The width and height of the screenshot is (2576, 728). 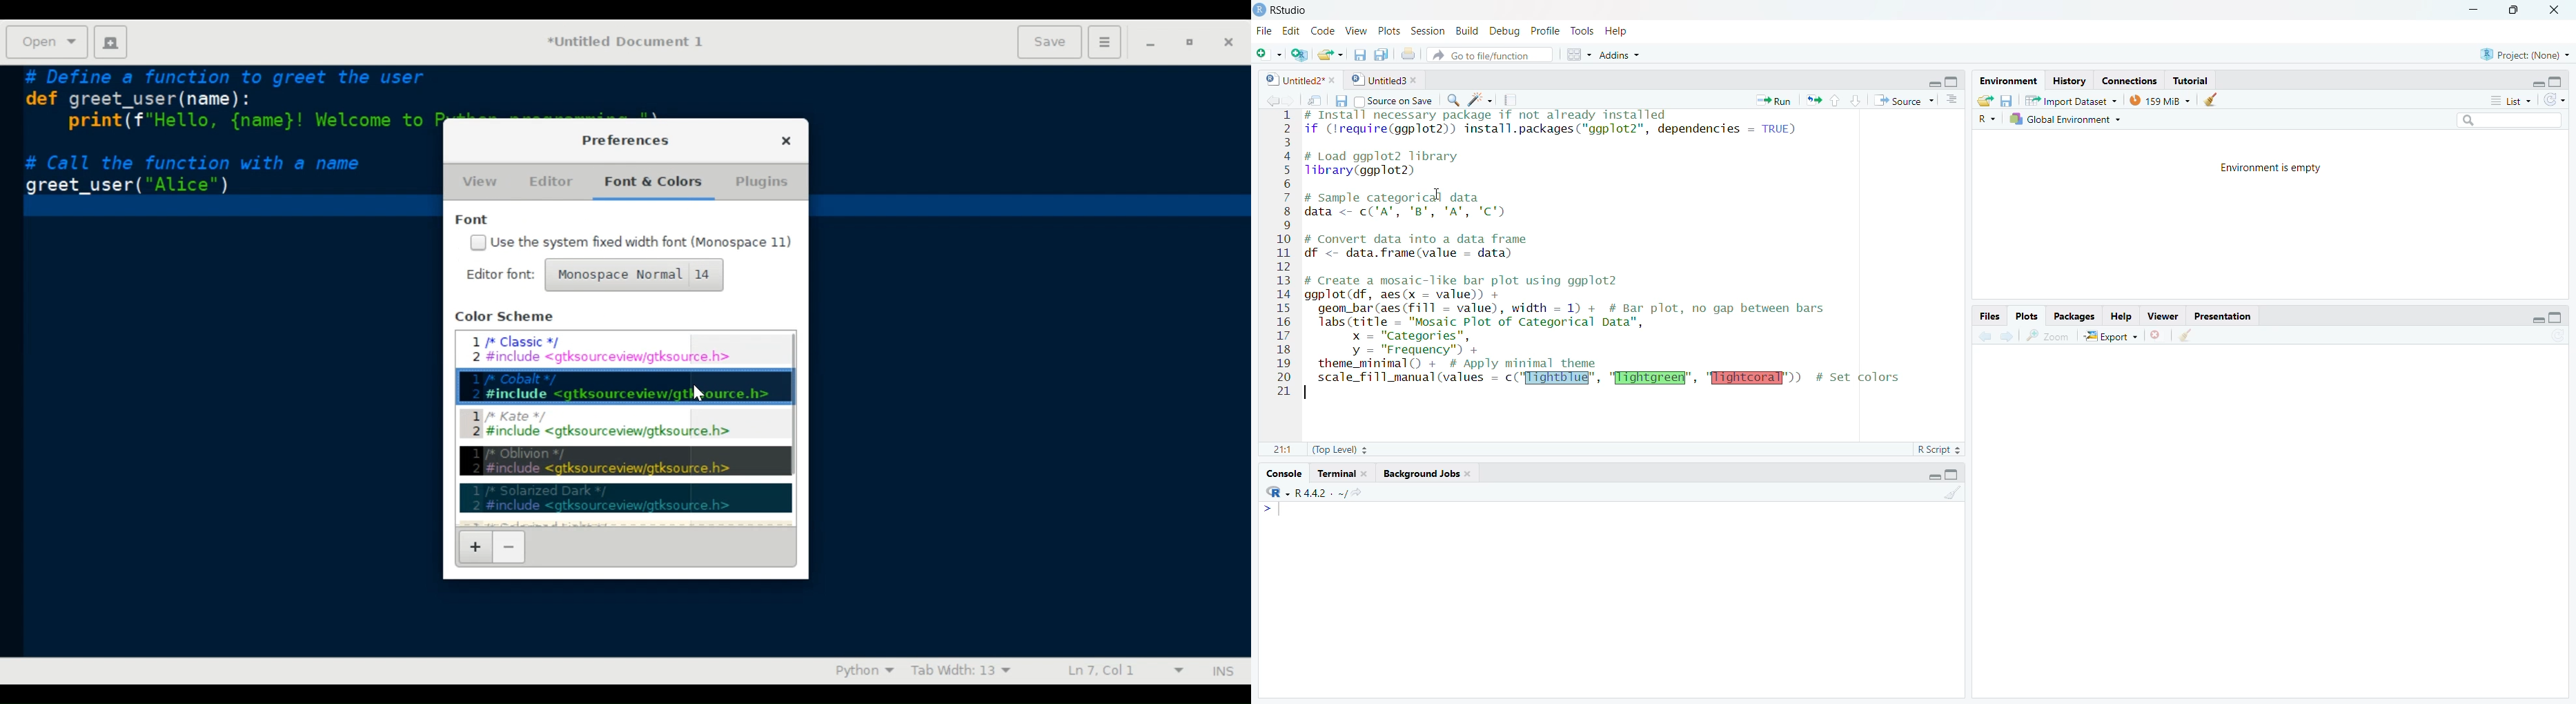 What do you see at coordinates (1340, 449) in the screenshot?
I see `Top Level` at bounding box center [1340, 449].